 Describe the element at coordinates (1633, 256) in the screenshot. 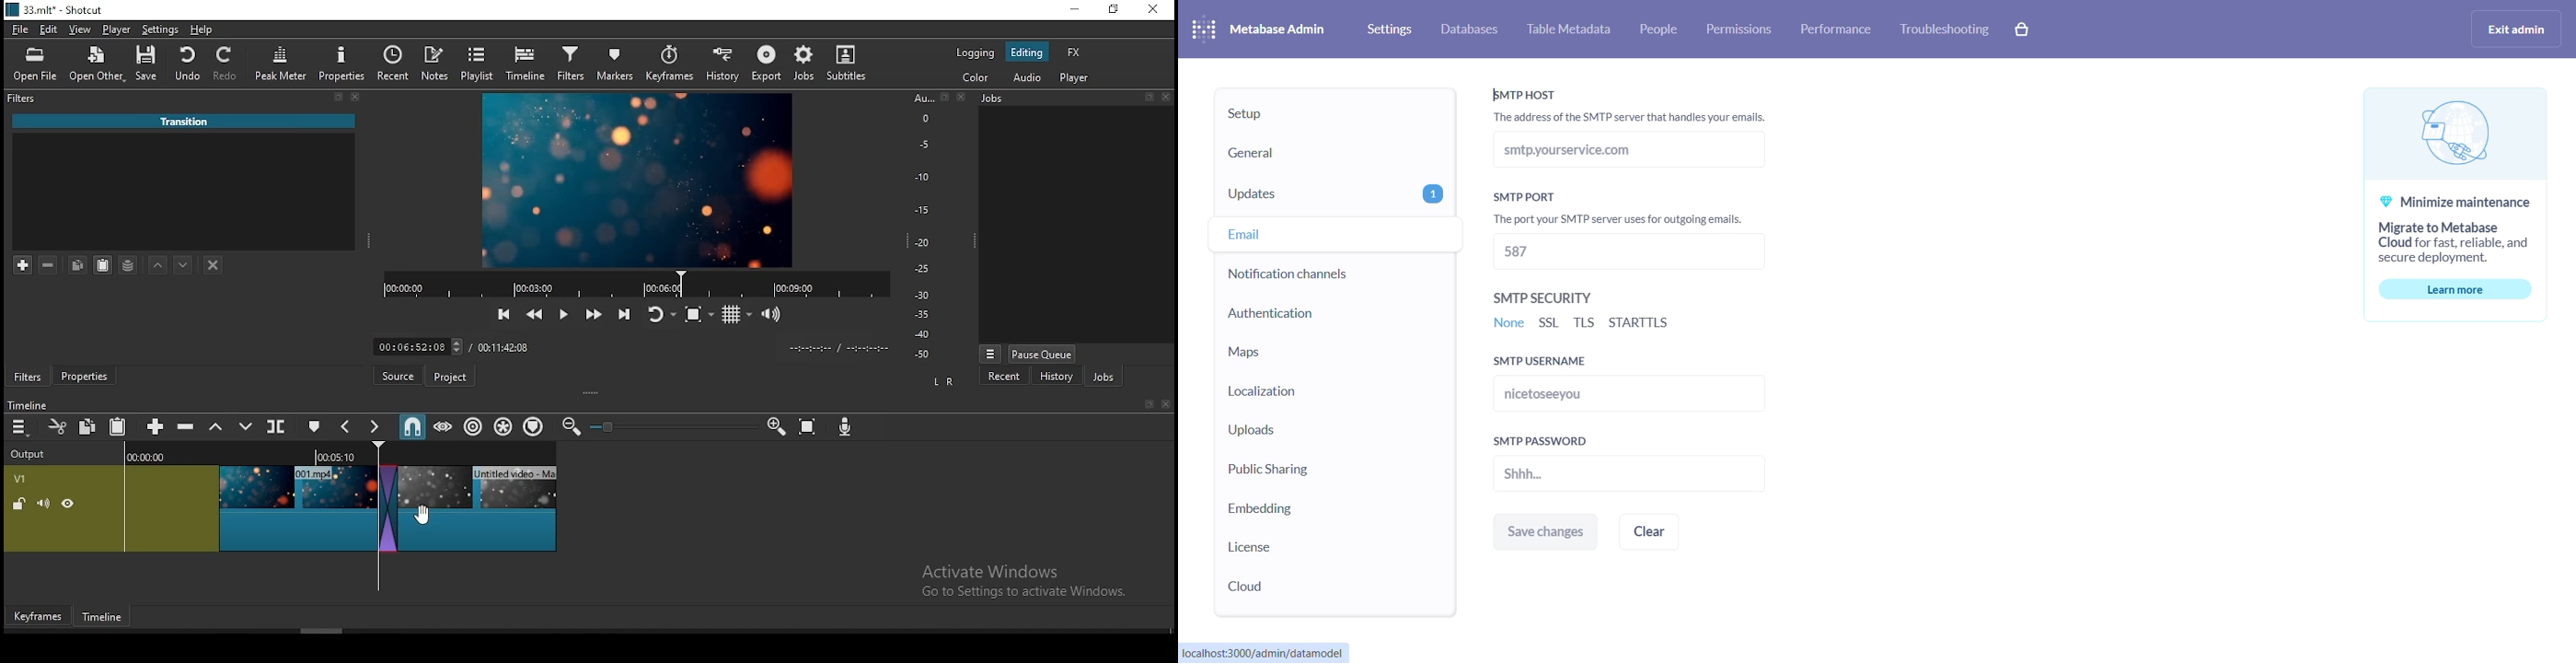

I see `port number` at that location.